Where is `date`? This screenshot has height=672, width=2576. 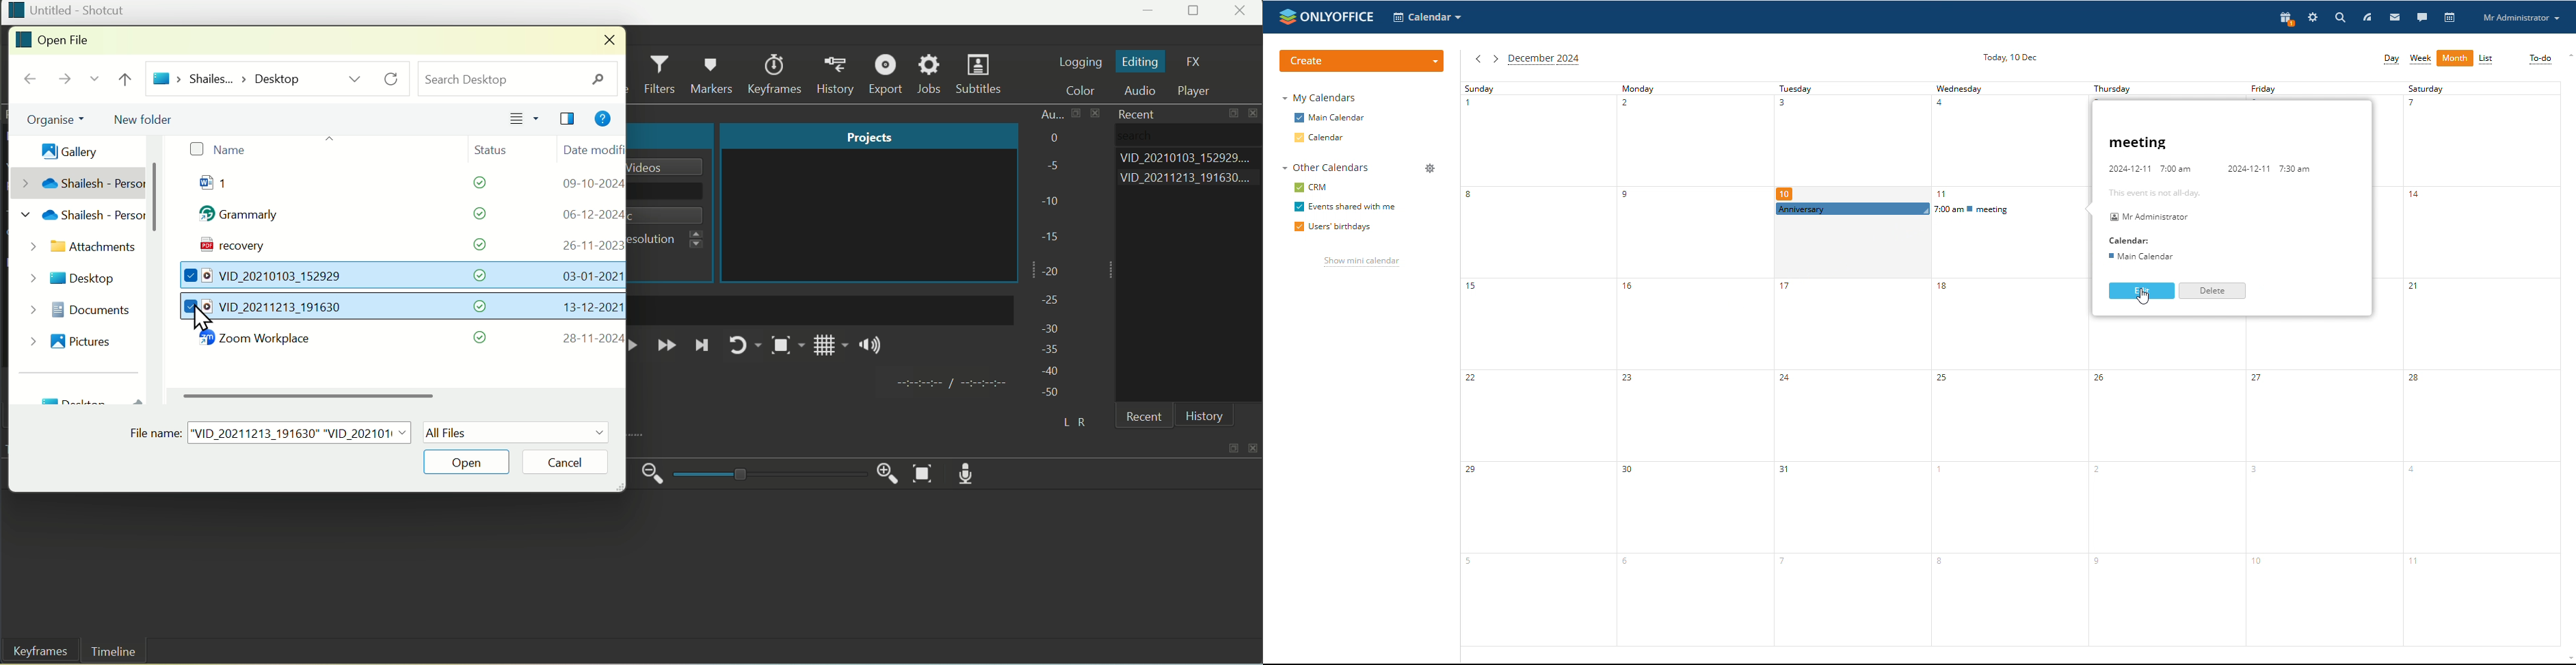
date is located at coordinates (588, 276).